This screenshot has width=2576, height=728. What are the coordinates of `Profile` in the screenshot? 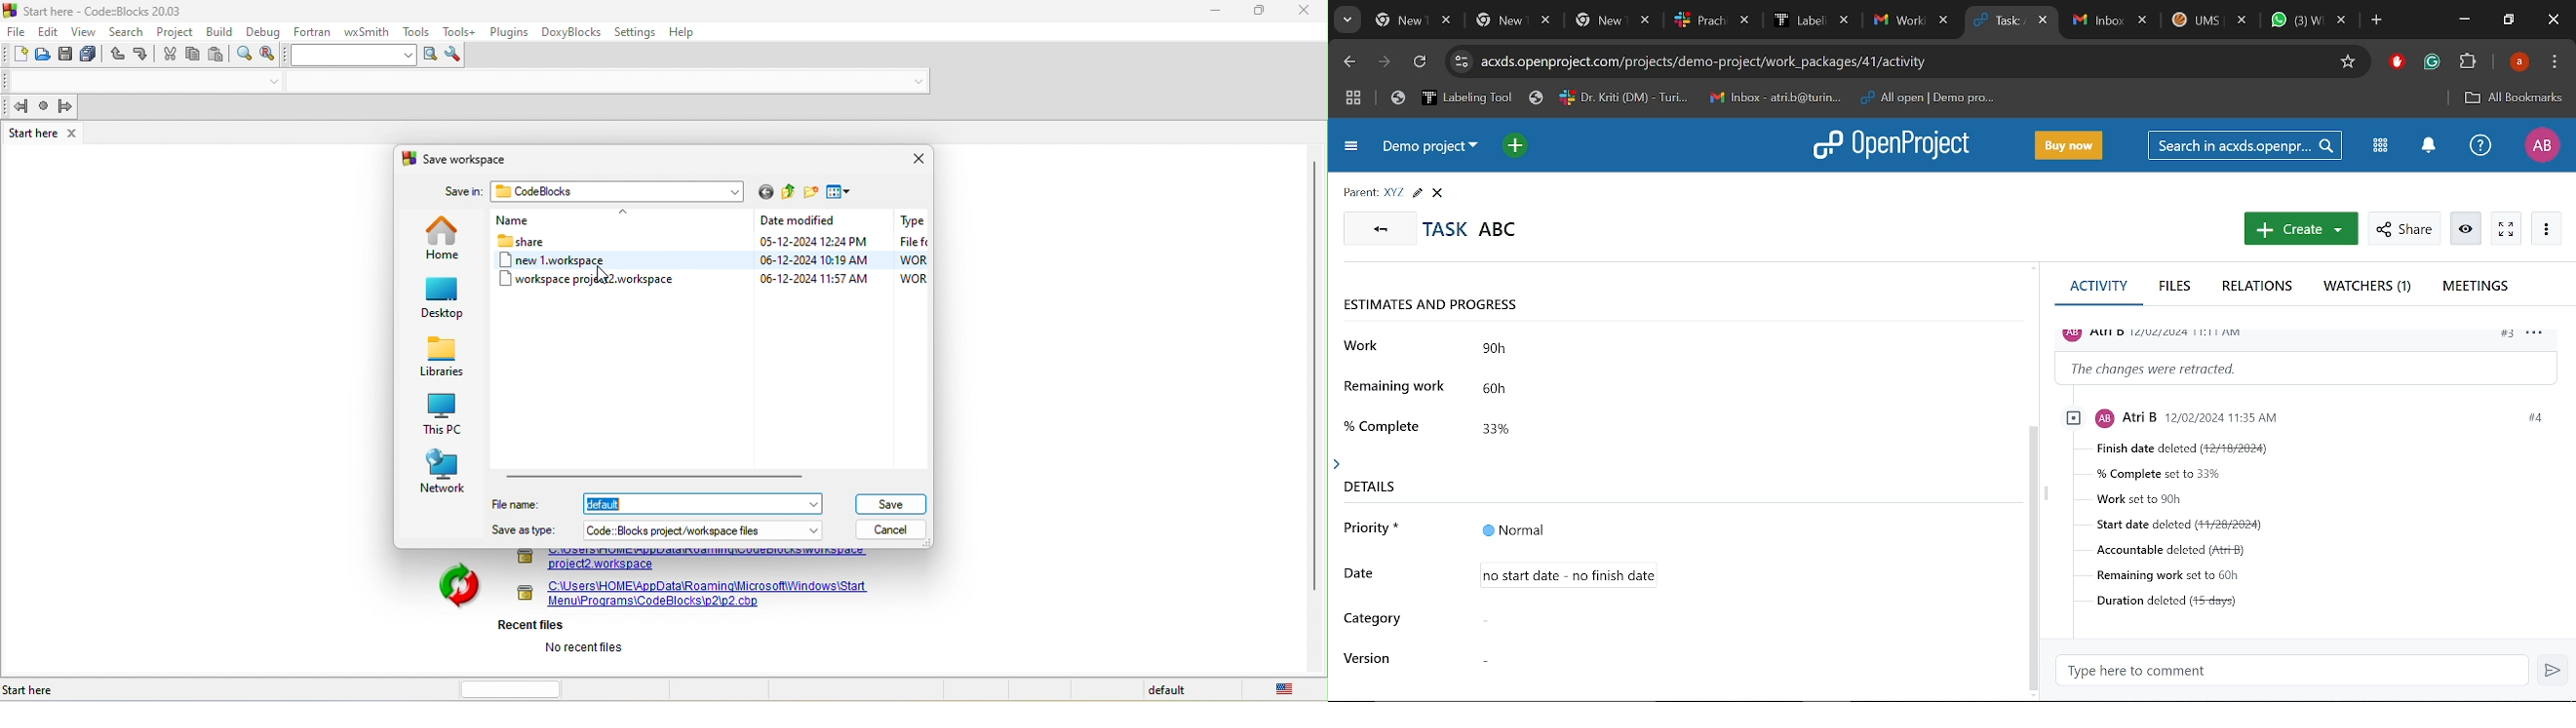 It's located at (2521, 61).